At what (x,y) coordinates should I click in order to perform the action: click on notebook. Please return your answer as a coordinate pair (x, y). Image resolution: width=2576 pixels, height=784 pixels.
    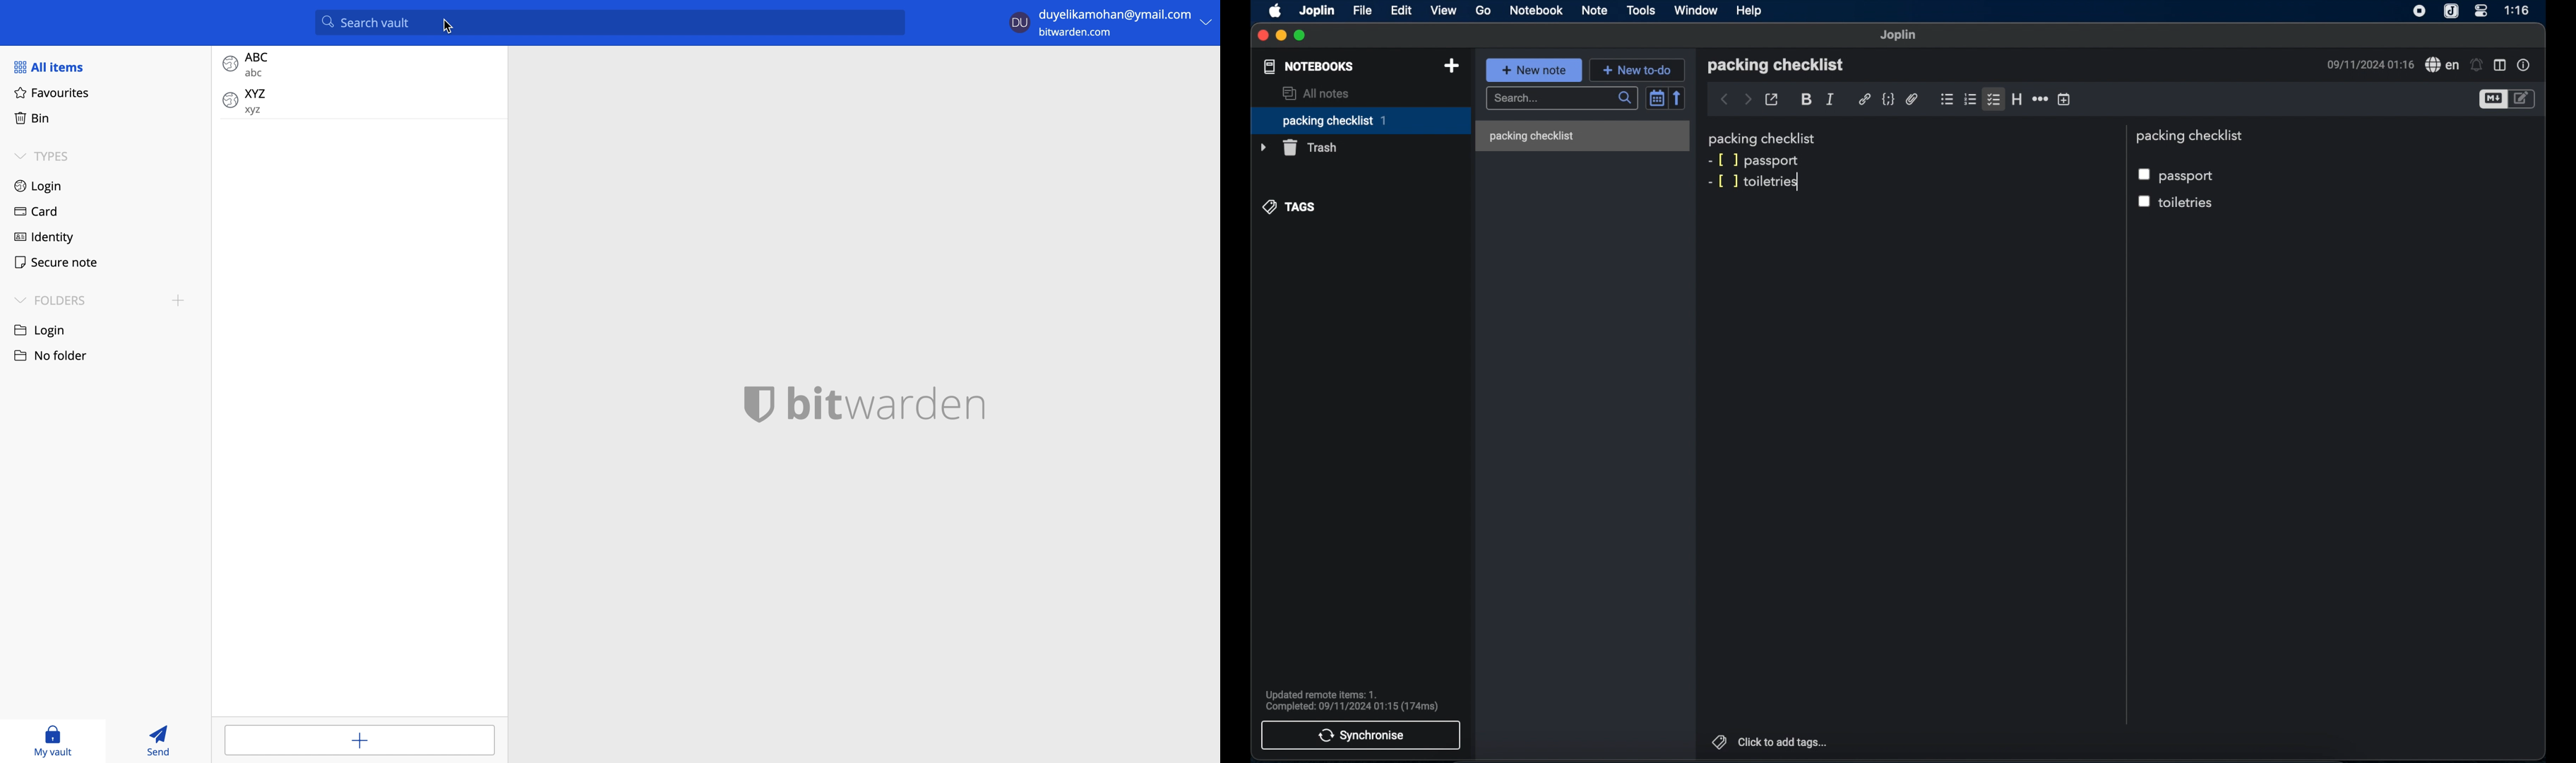
    Looking at the image, I should click on (1536, 11).